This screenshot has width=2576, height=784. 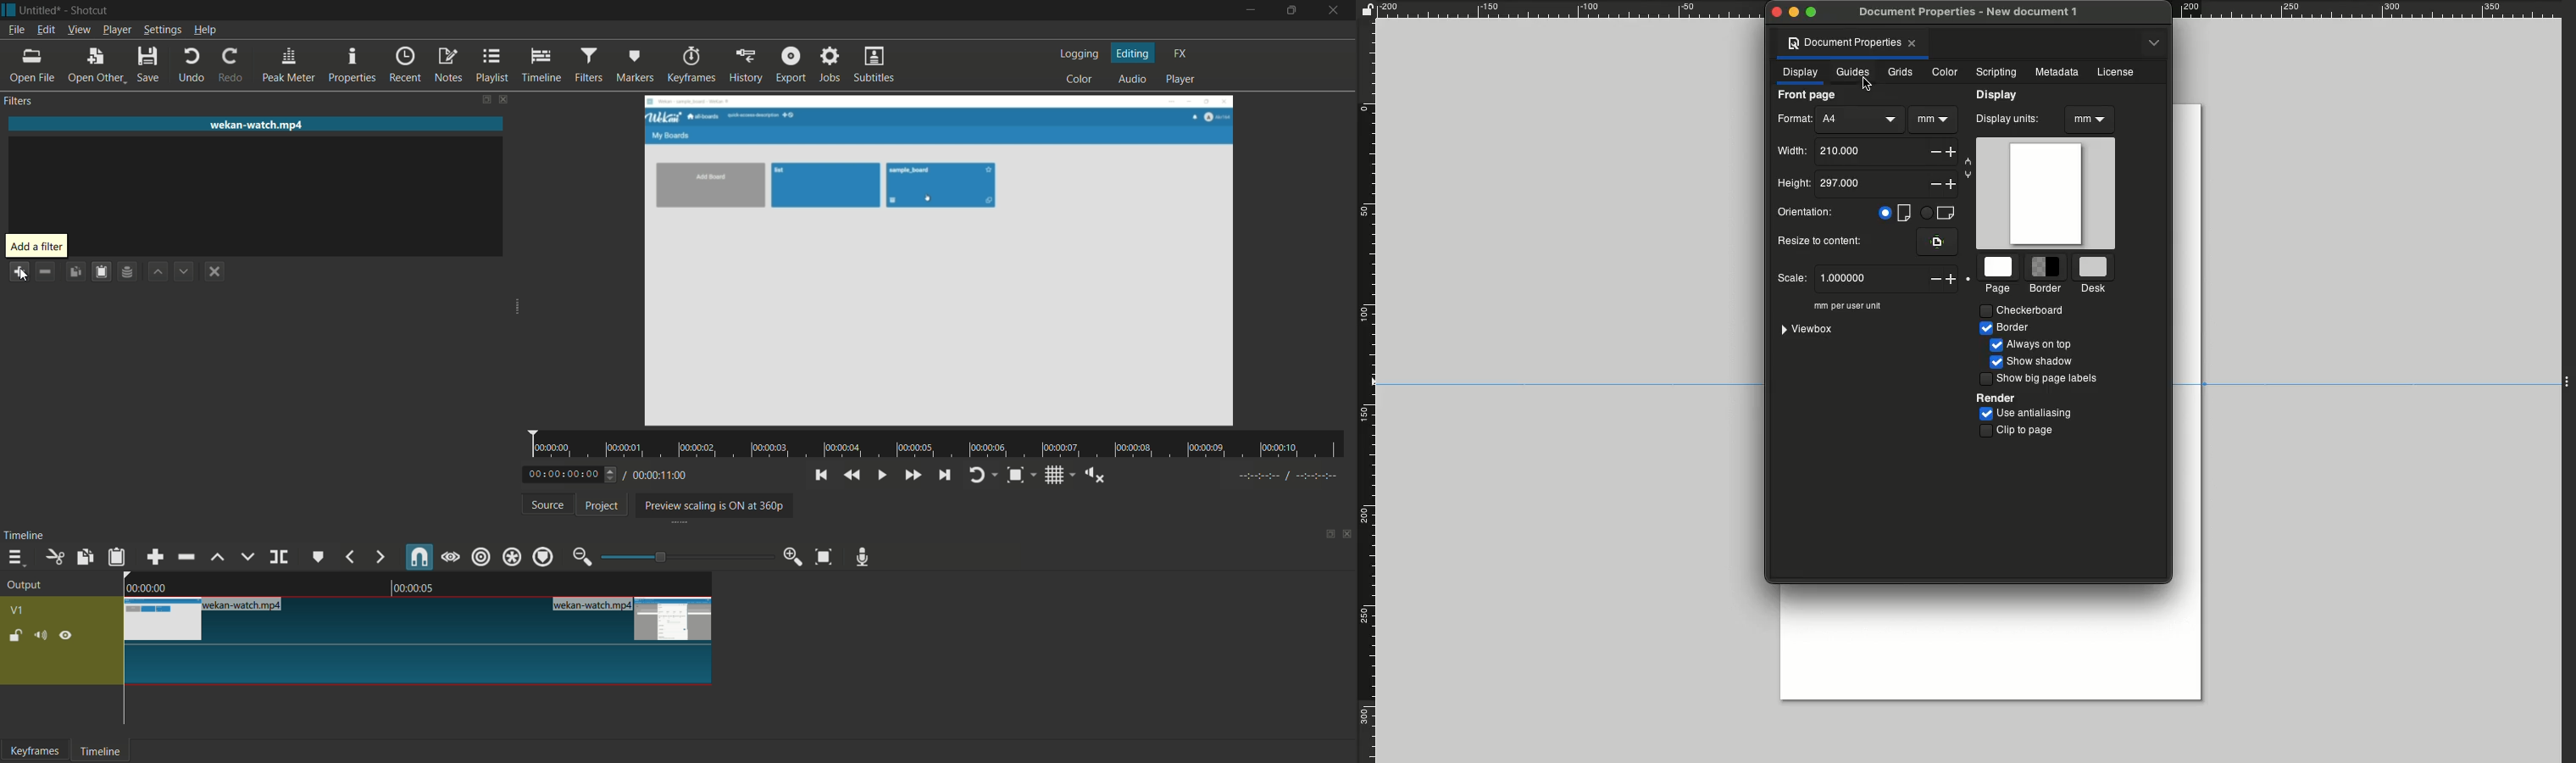 What do you see at coordinates (102, 751) in the screenshot?
I see `timeline` at bounding box center [102, 751].